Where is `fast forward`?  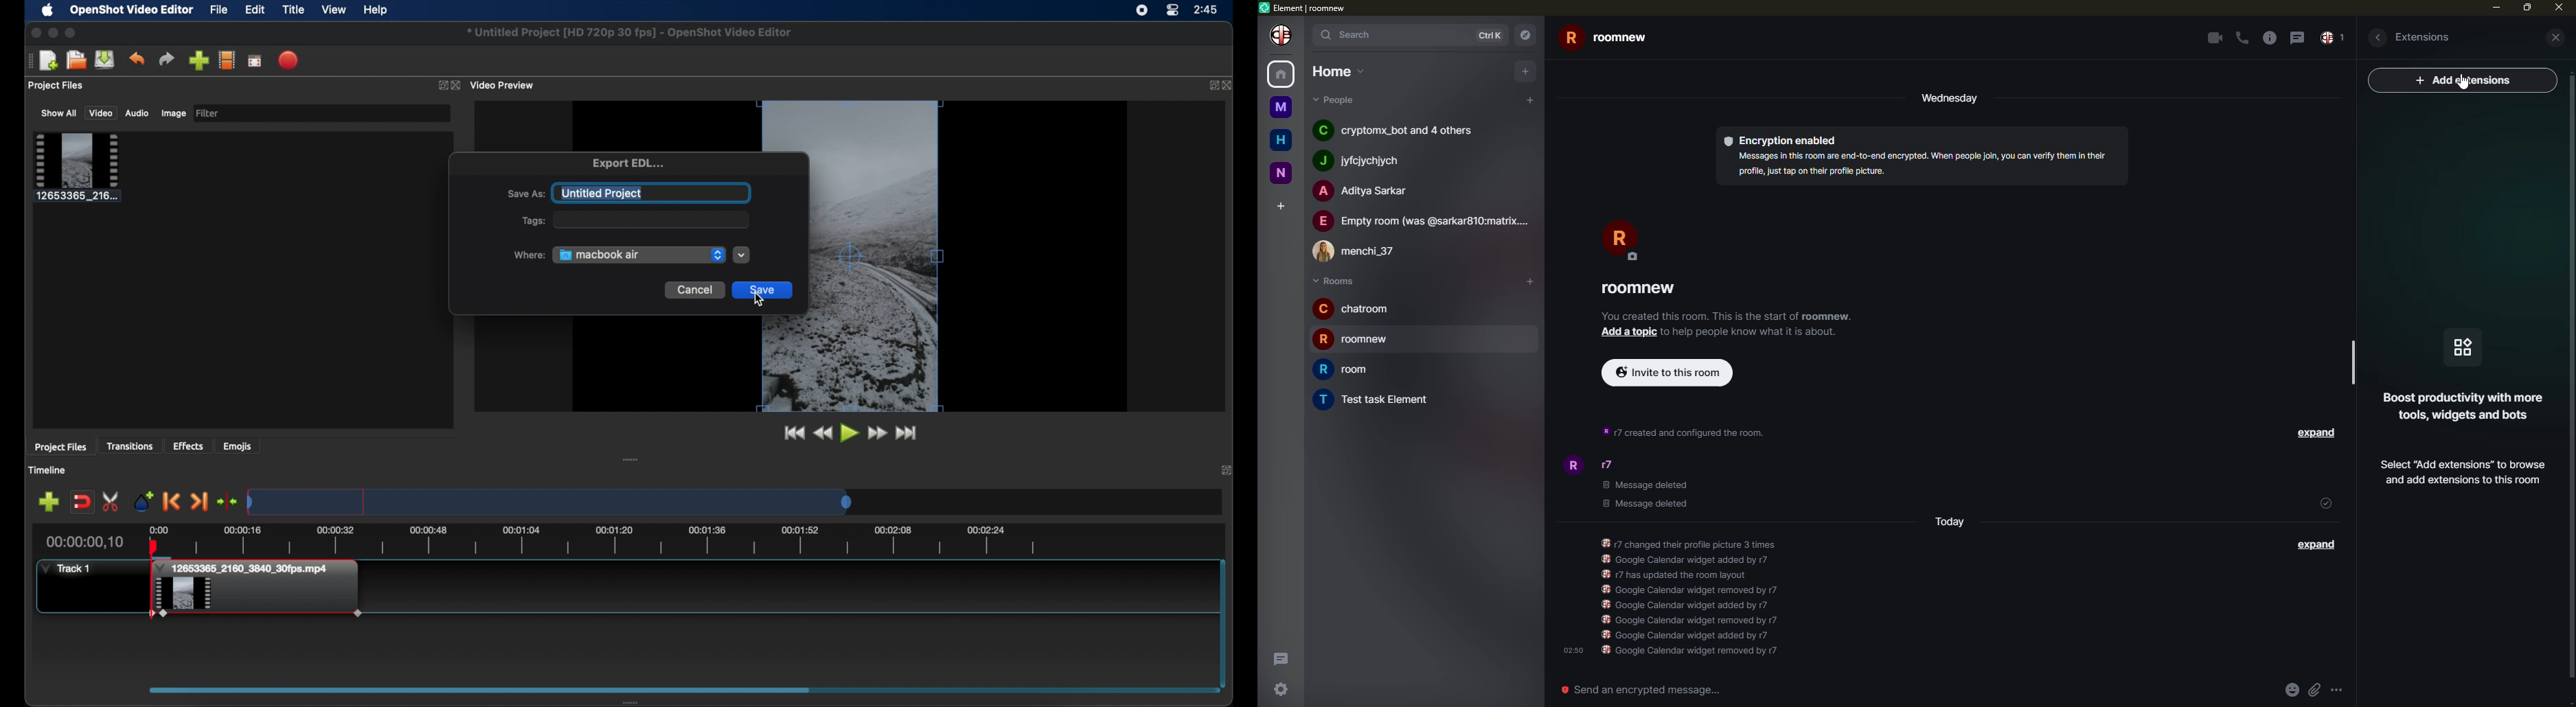
fast forward is located at coordinates (878, 433).